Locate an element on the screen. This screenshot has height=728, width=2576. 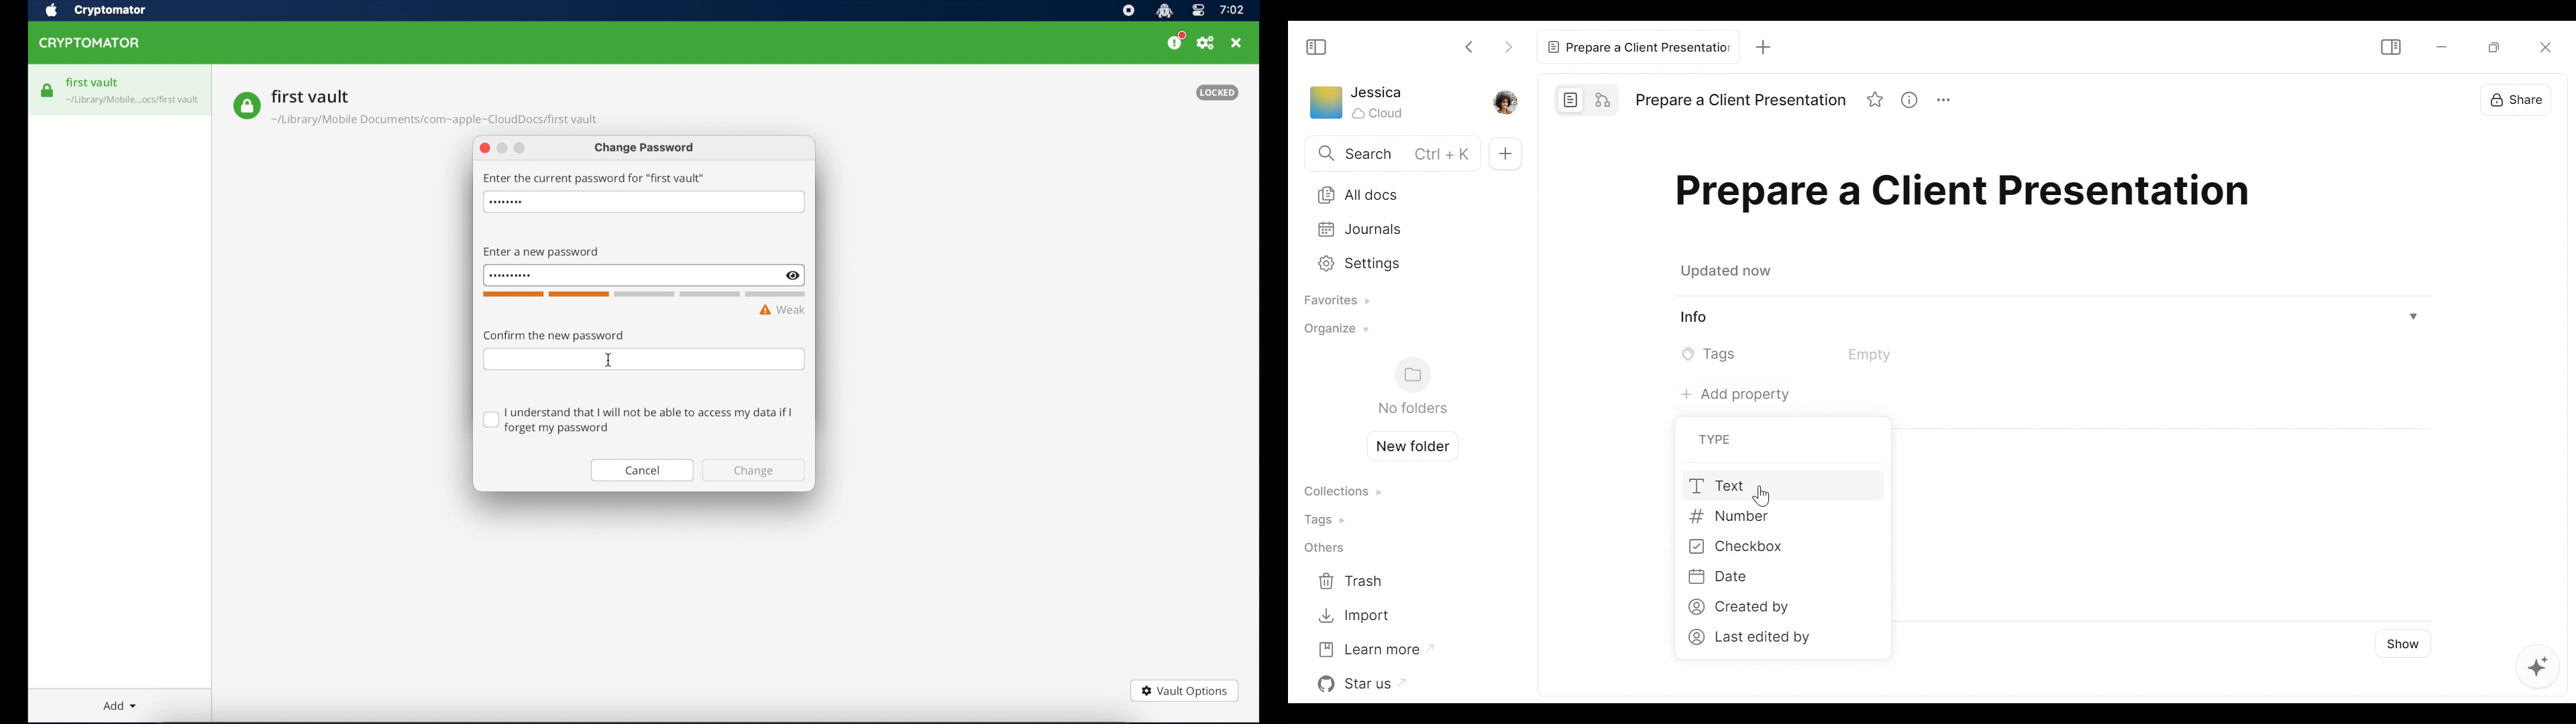
cryptomator icon is located at coordinates (1164, 11).